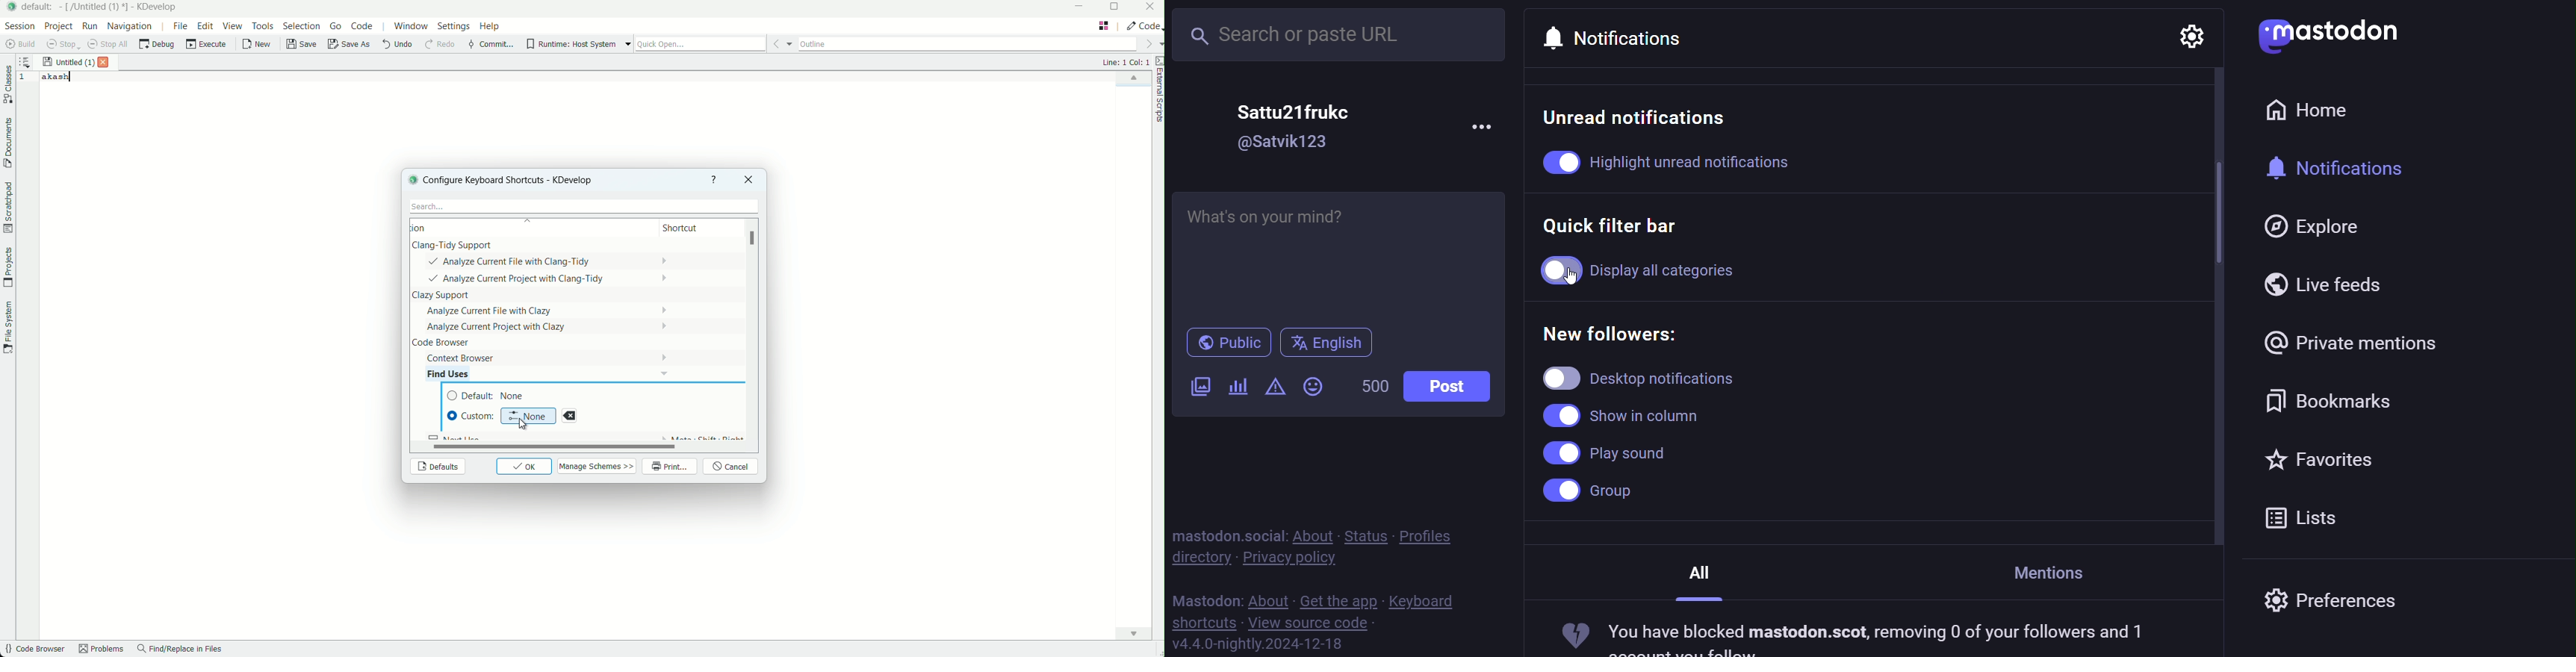 The height and width of the screenshot is (672, 2576). I want to click on mastodon, so click(2327, 34).